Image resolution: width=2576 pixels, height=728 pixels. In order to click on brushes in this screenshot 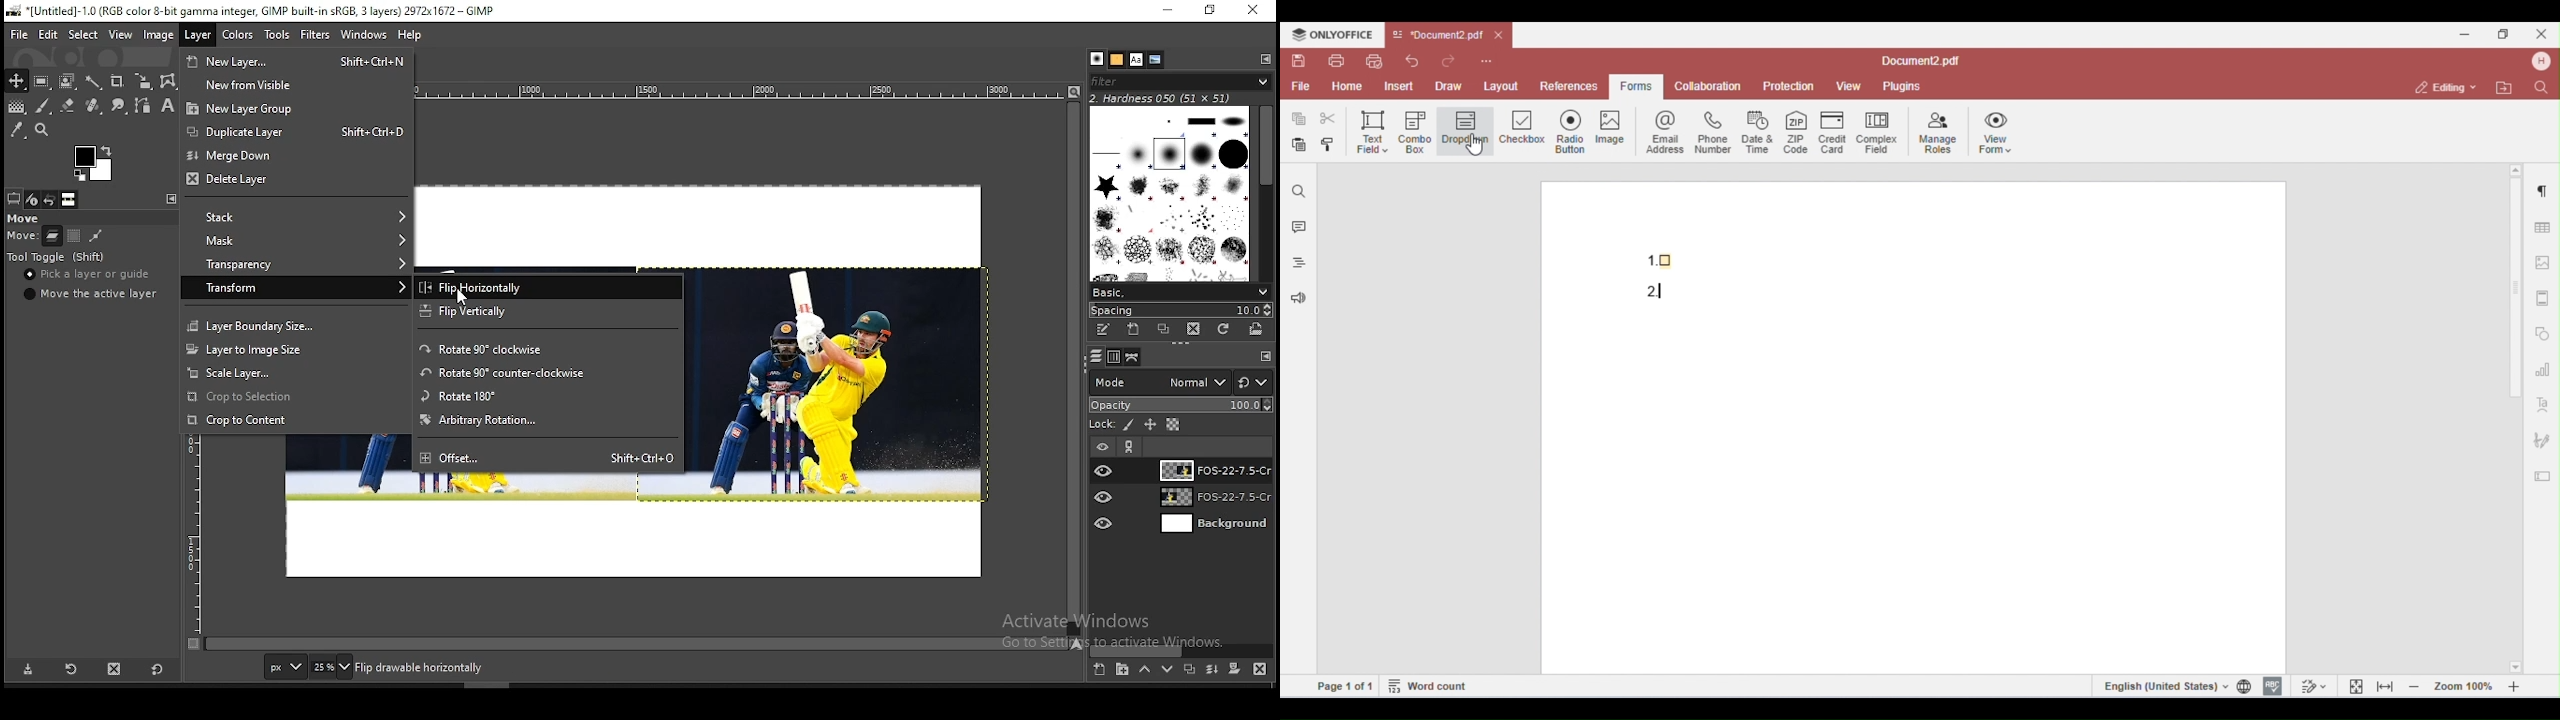, I will do `click(1097, 59)`.